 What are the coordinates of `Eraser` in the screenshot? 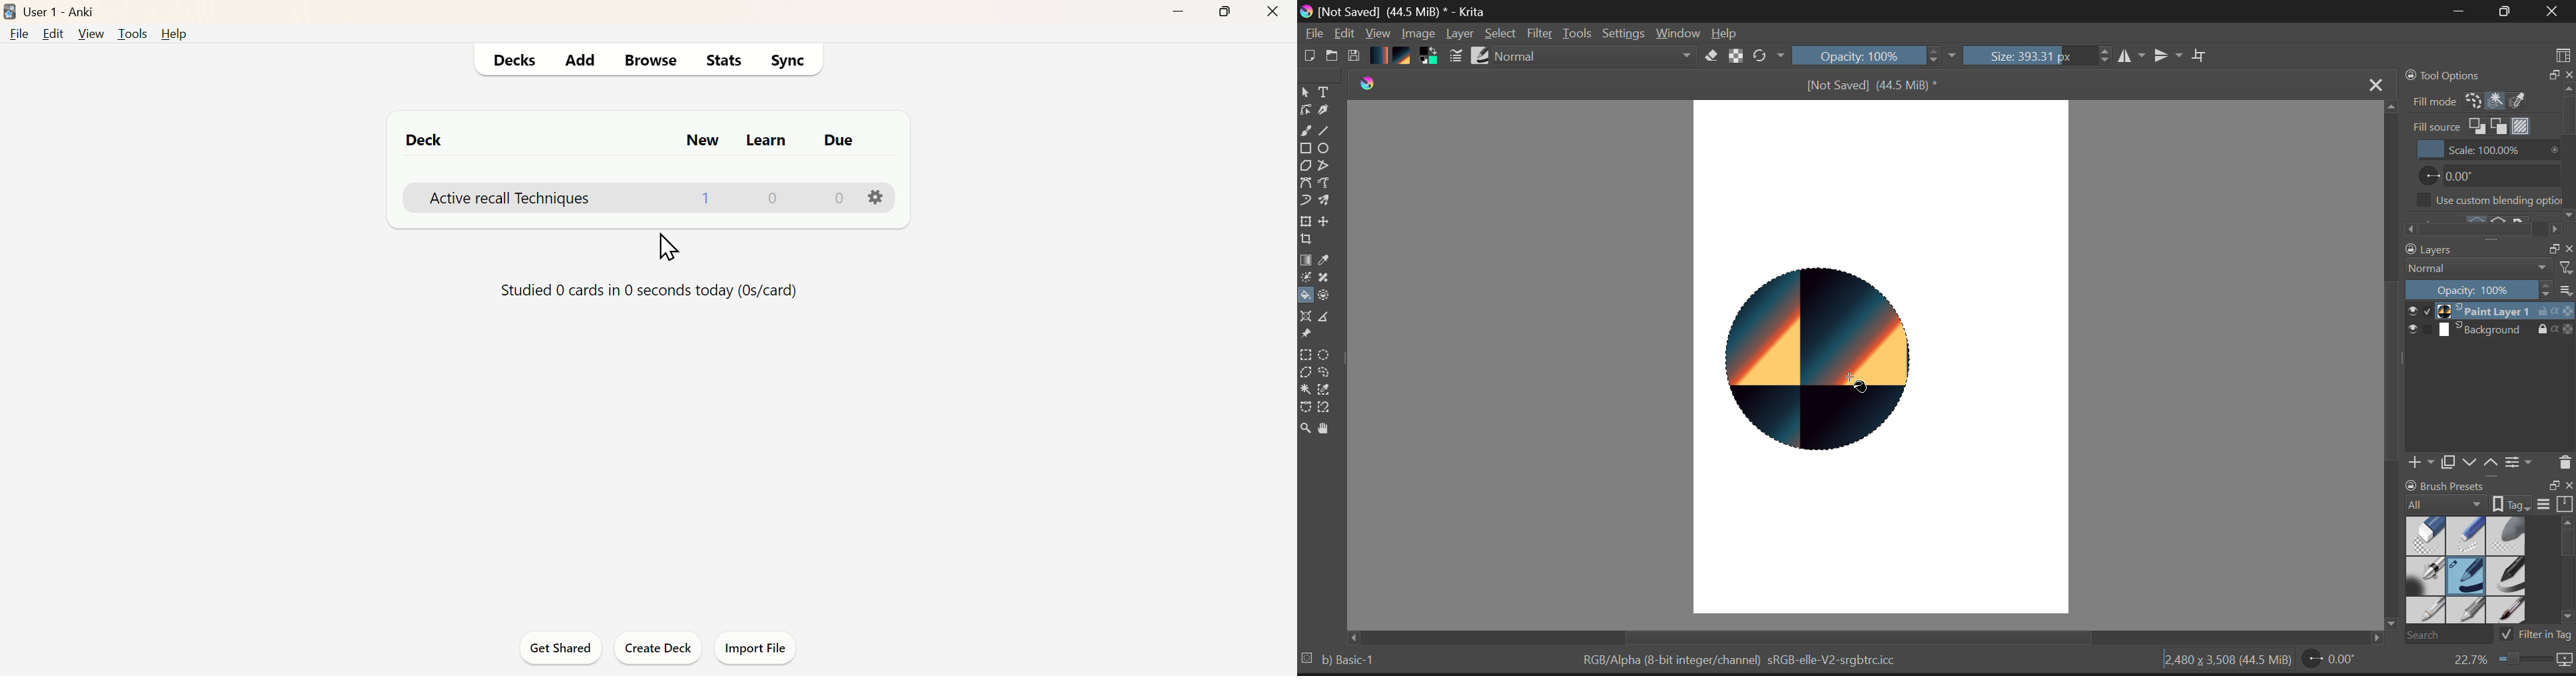 It's located at (1709, 56).